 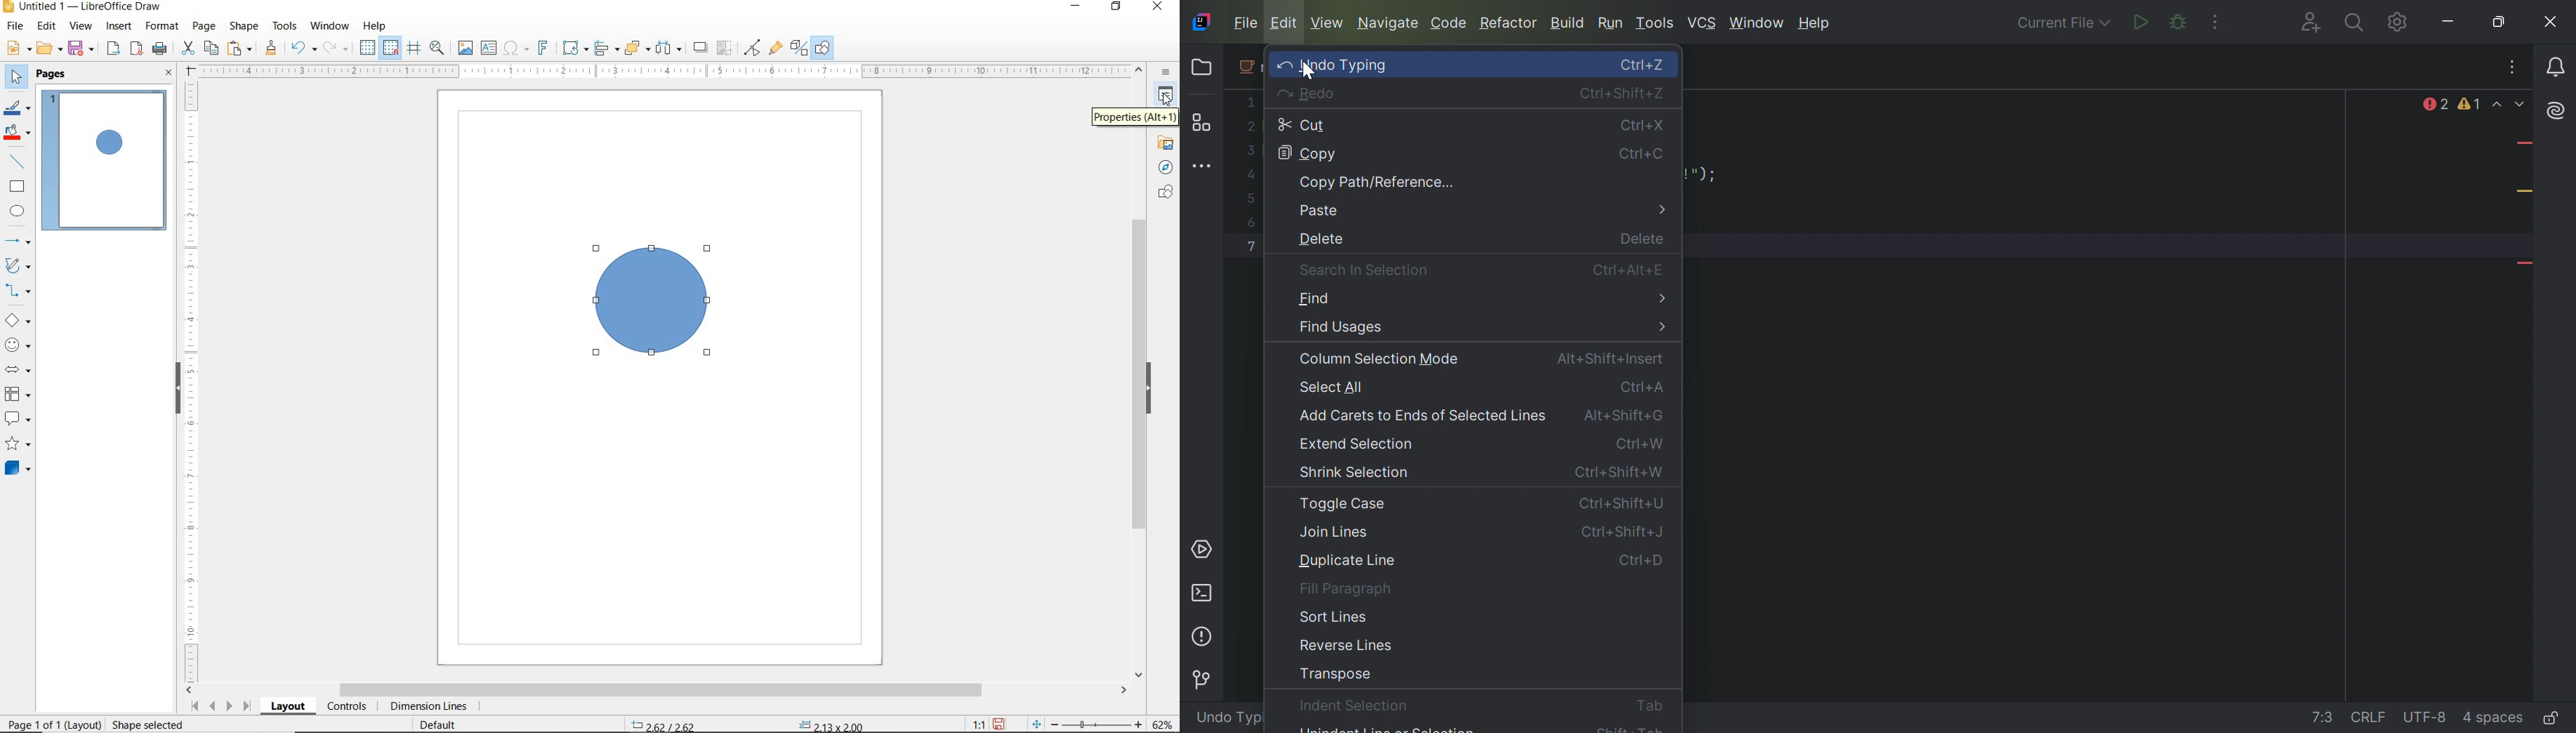 What do you see at coordinates (20, 239) in the screenshot?
I see `LINES AND ARROWS` at bounding box center [20, 239].